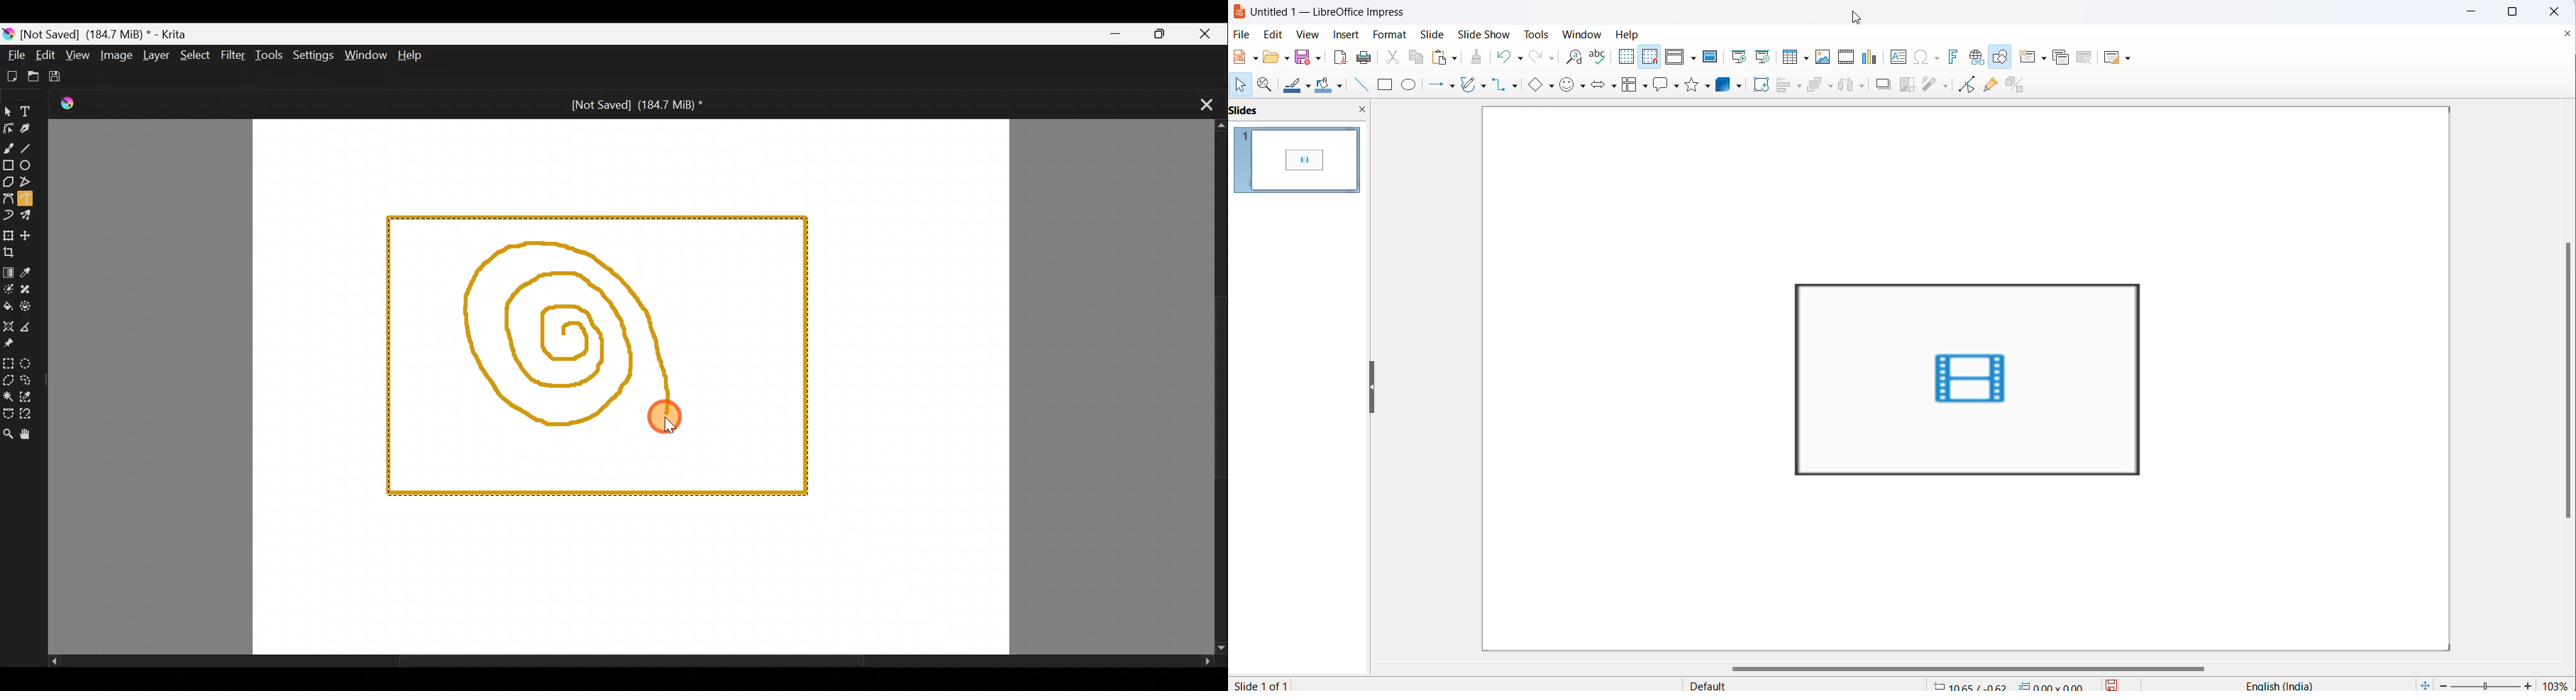 This screenshot has height=700, width=2576. What do you see at coordinates (2064, 56) in the screenshot?
I see `duplicate slide` at bounding box center [2064, 56].